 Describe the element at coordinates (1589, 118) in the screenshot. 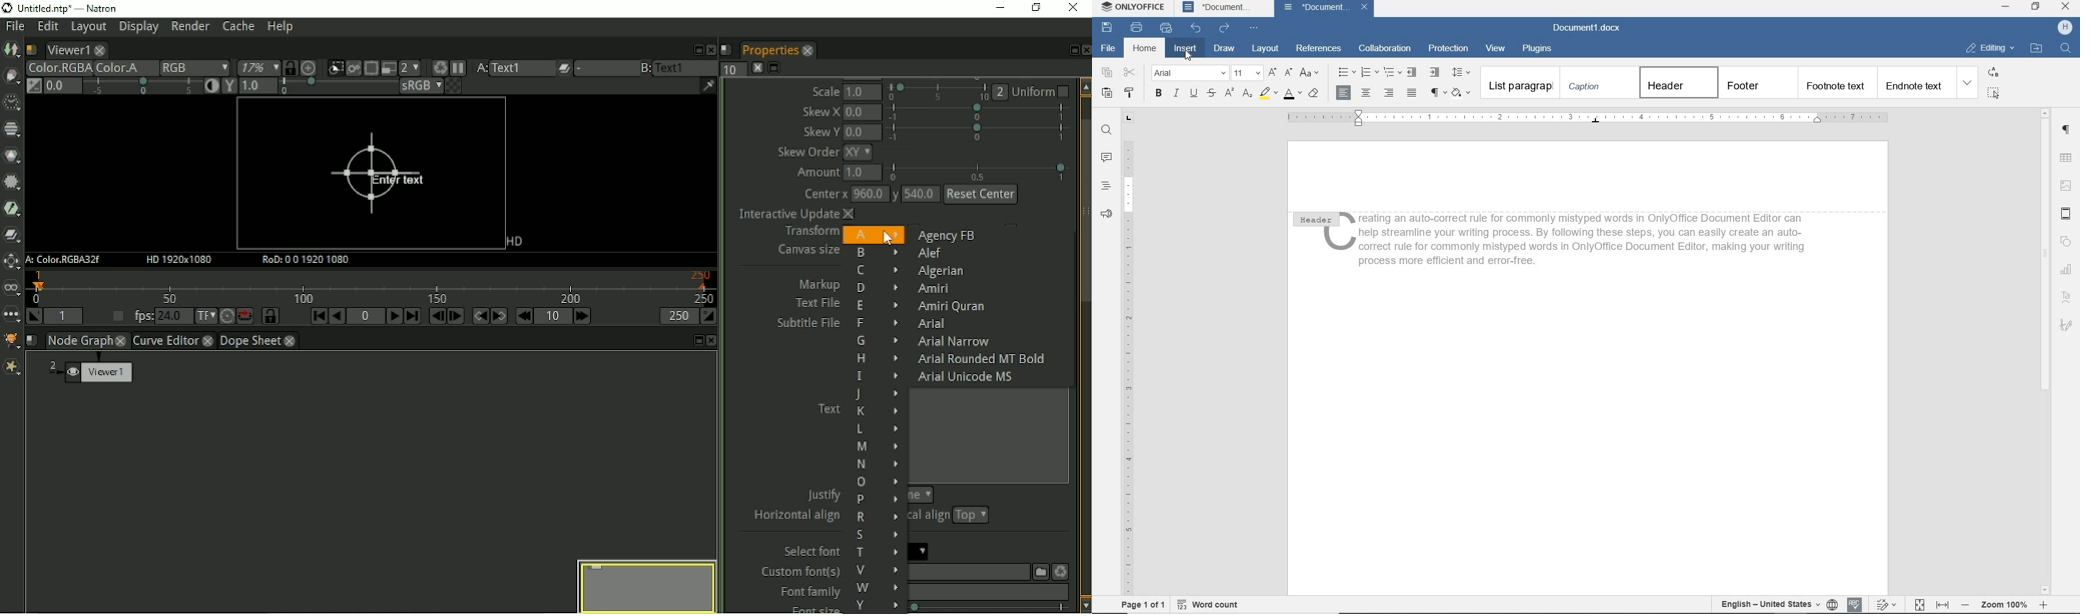

I see `RULER` at that location.